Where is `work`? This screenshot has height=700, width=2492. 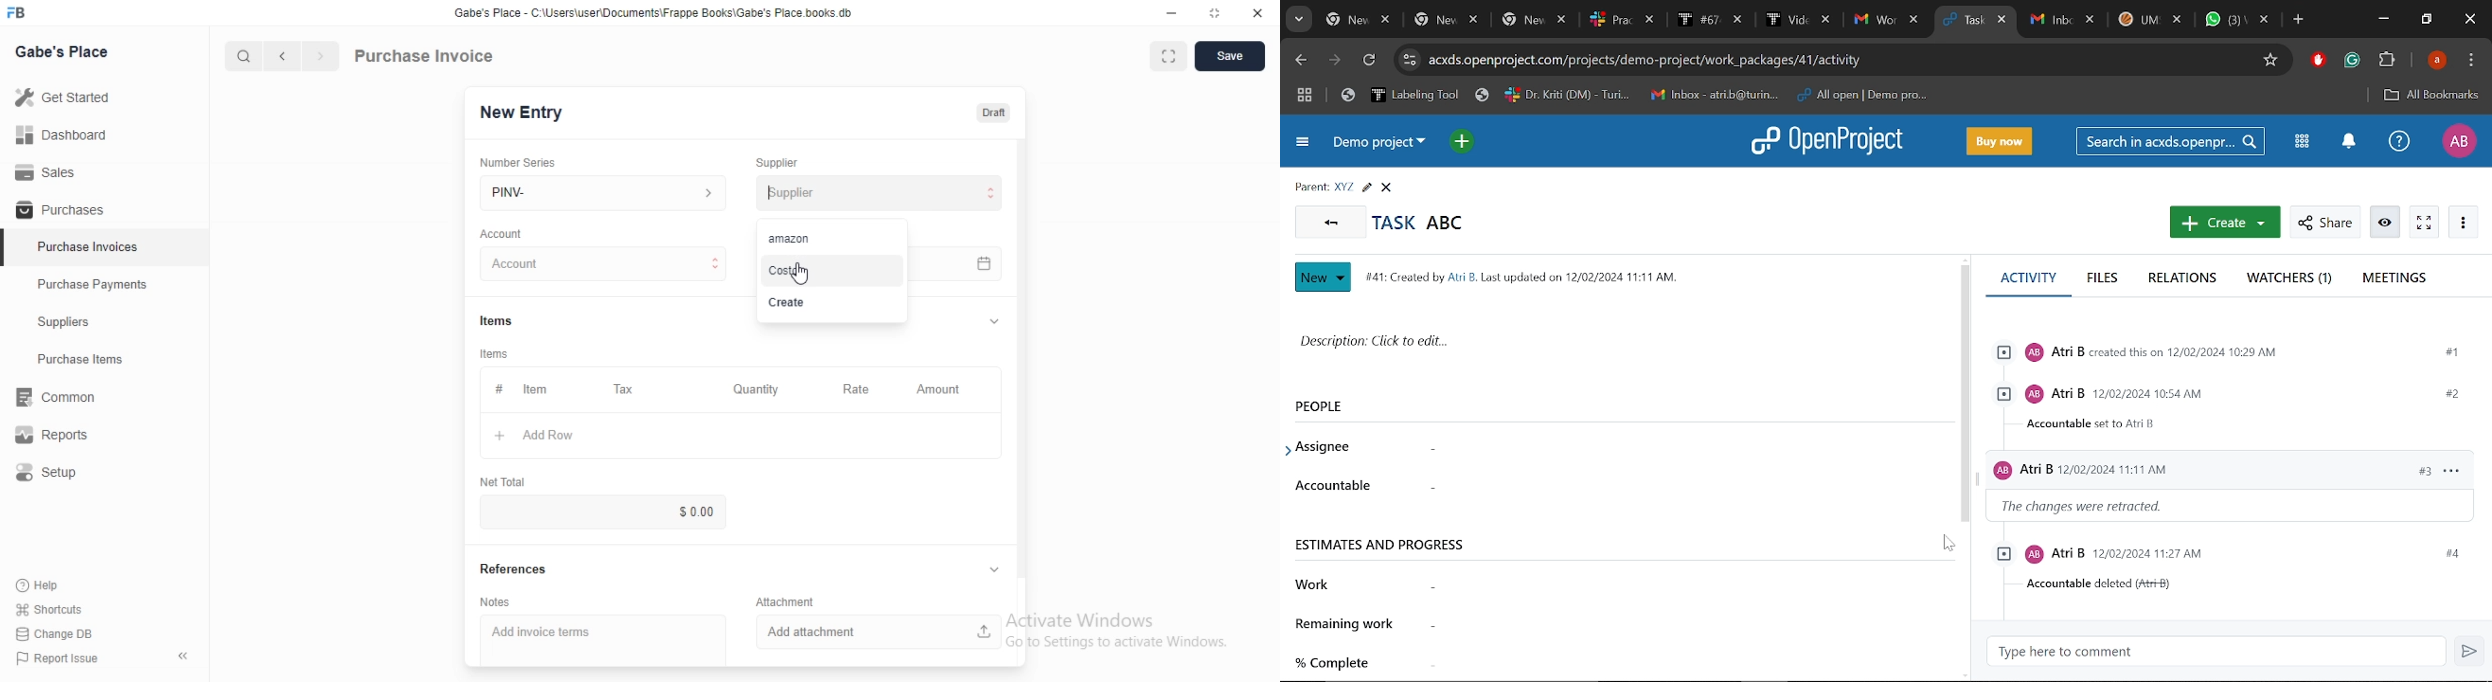
work is located at coordinates (1312, 585).